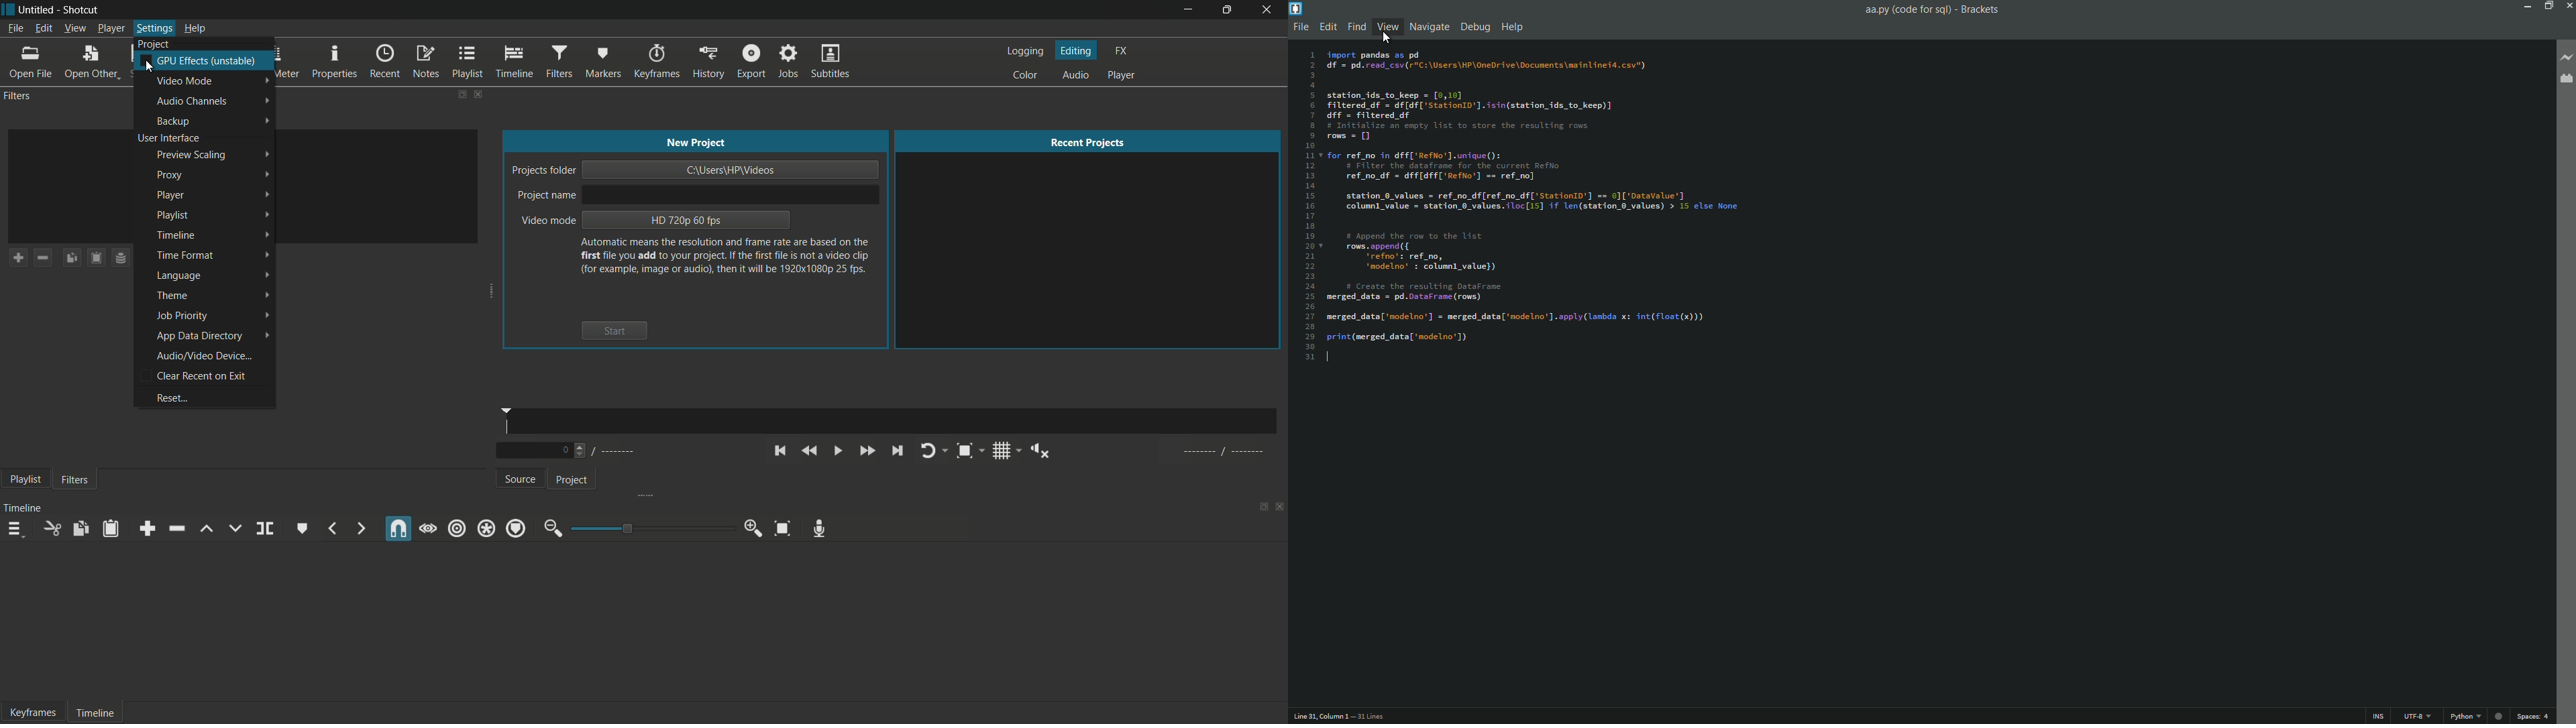 Image resolution: width=2576 pixels, height=728 pixels. Describe the element at coordinates (2416, 715) in the screenshot. I see `UTF-8` at that location.